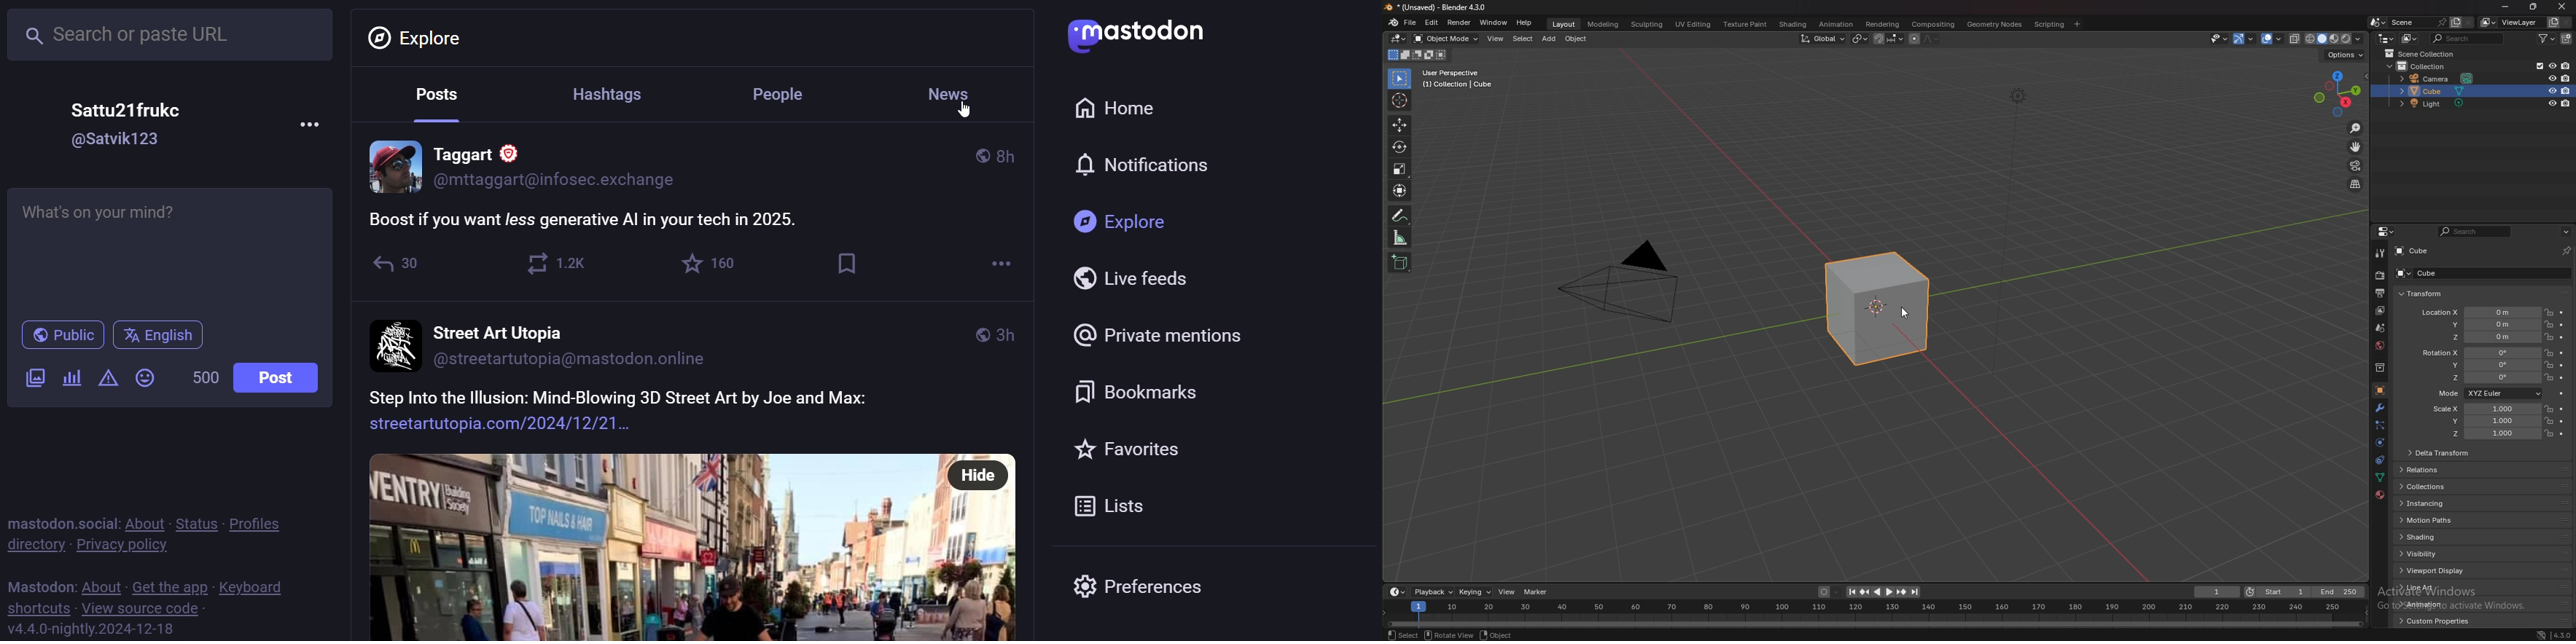 The height and width of the screenshot is (644, 2576). I want to click on 3h, so click(1010, 332).